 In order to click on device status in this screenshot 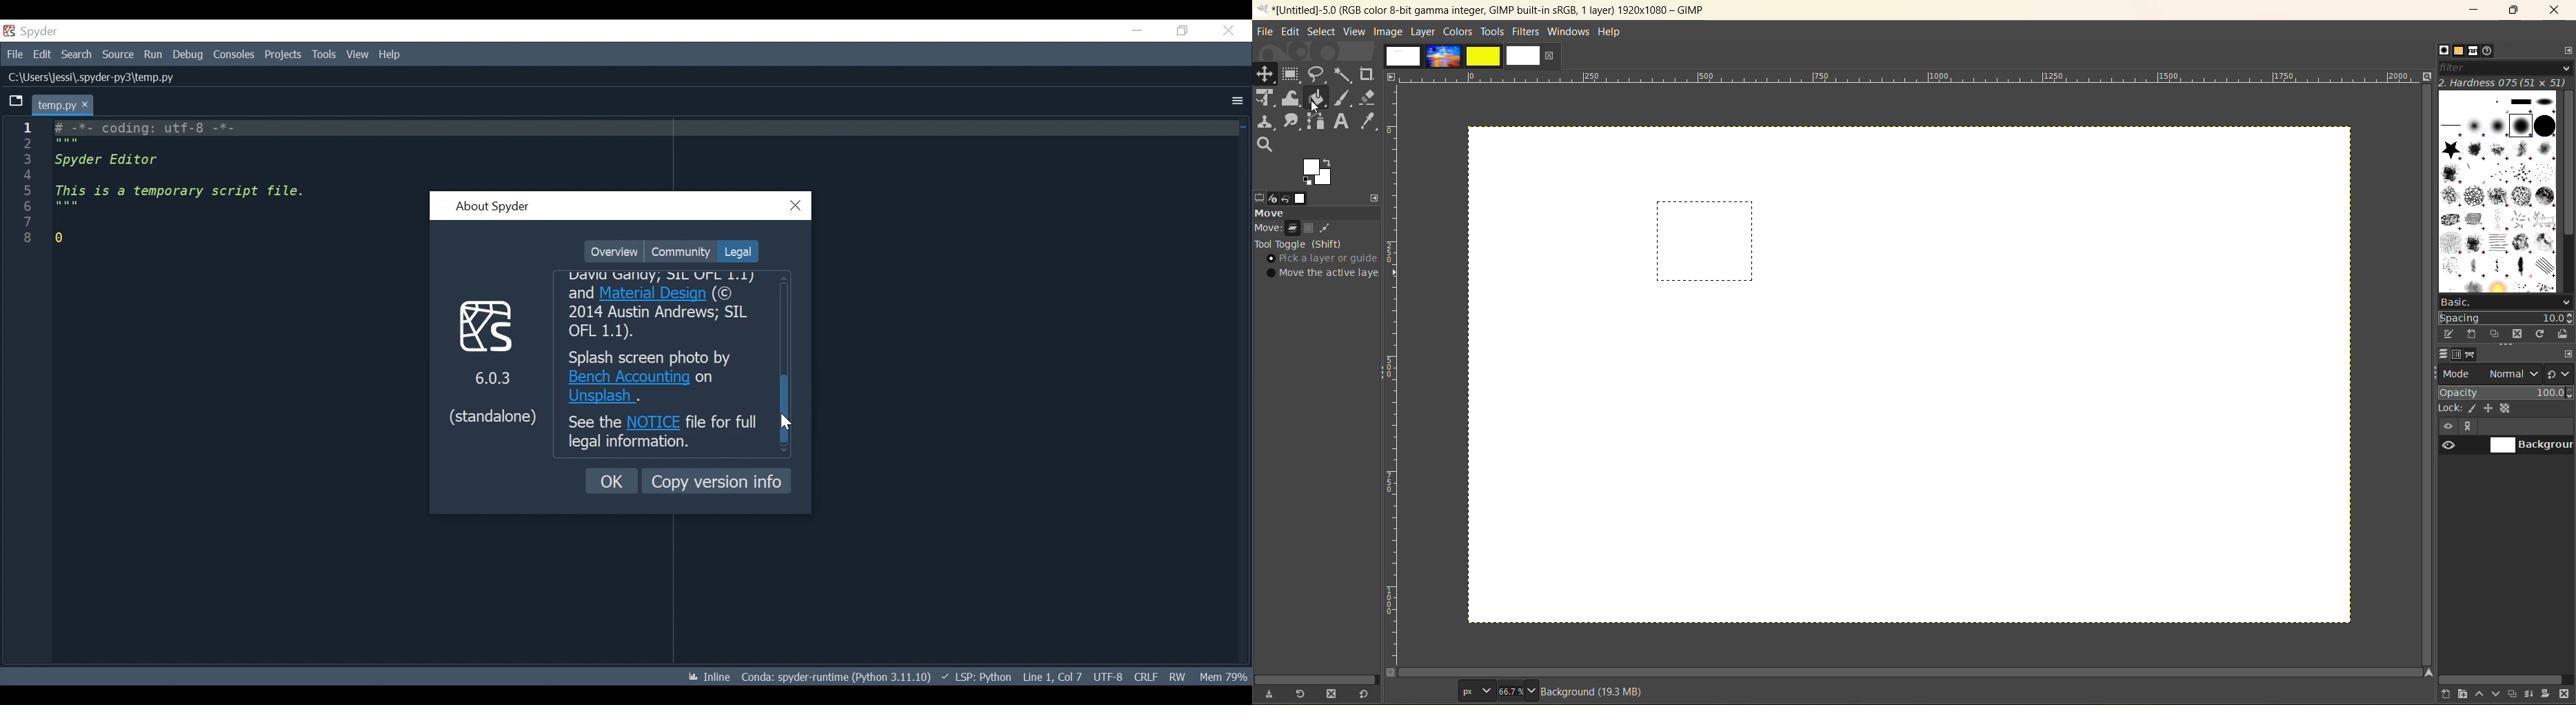, I will do `click(1269, 199)`.